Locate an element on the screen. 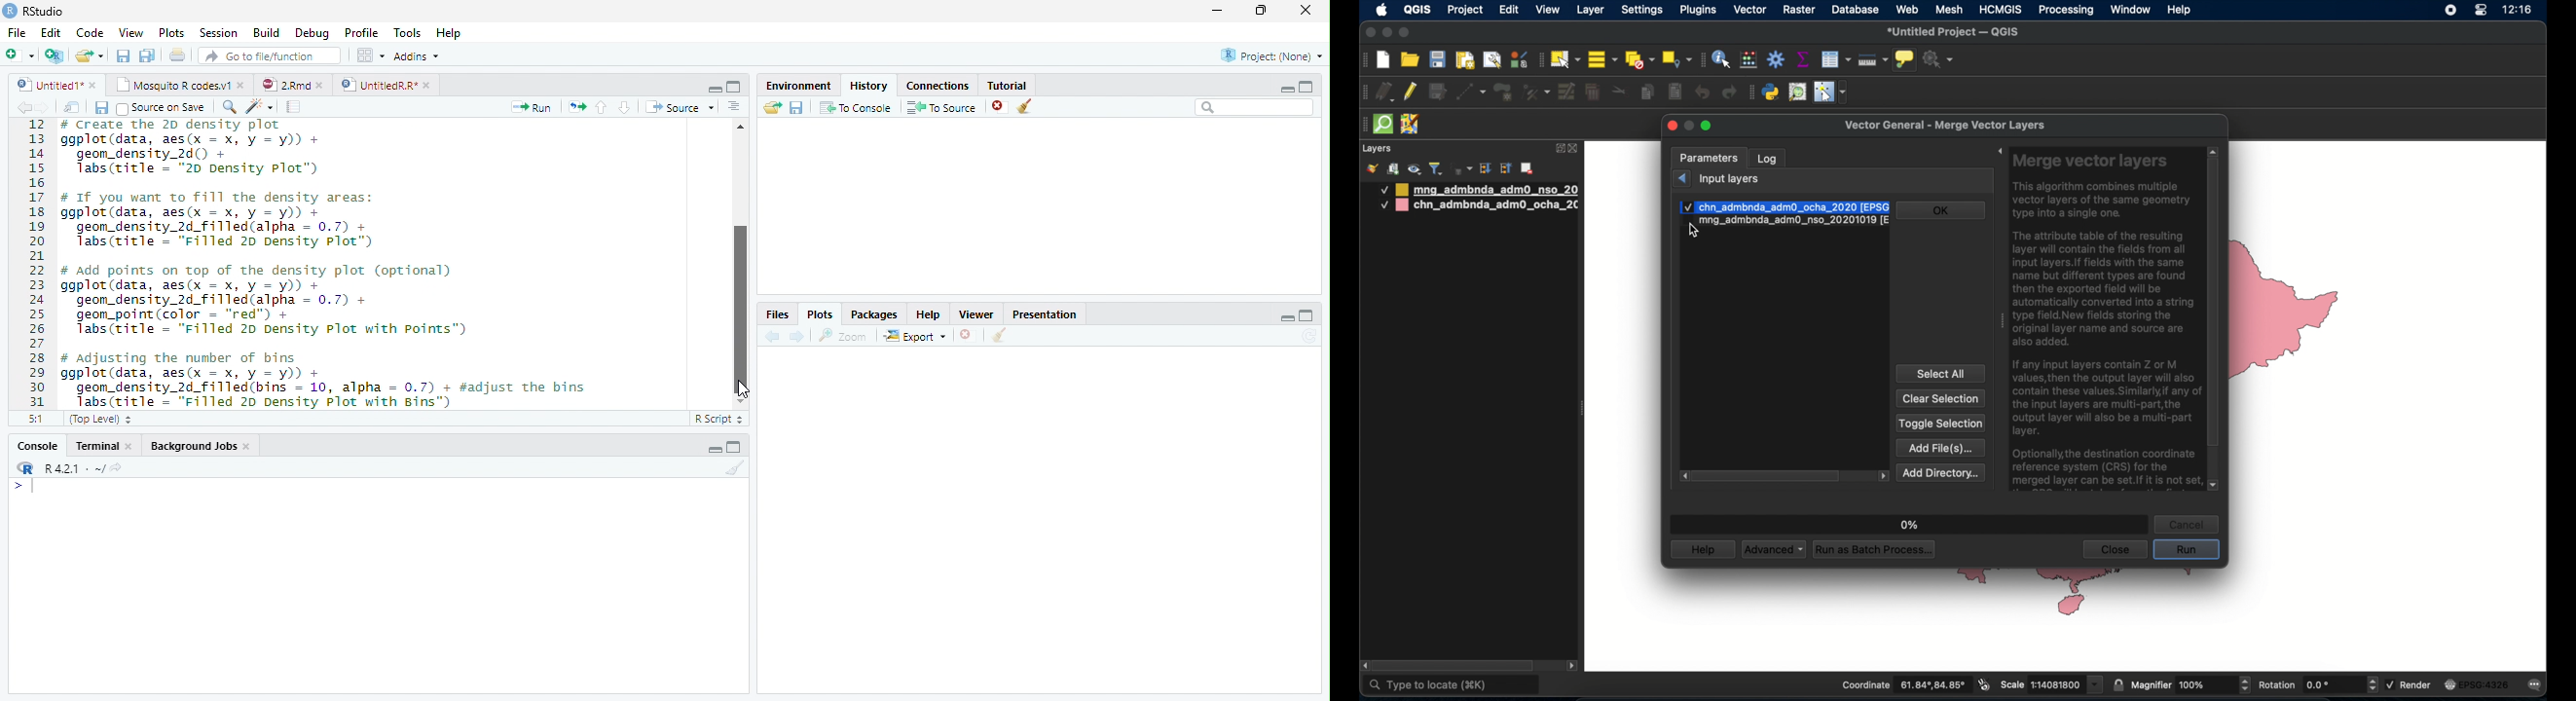  time is located at coordinates (2518, 11).